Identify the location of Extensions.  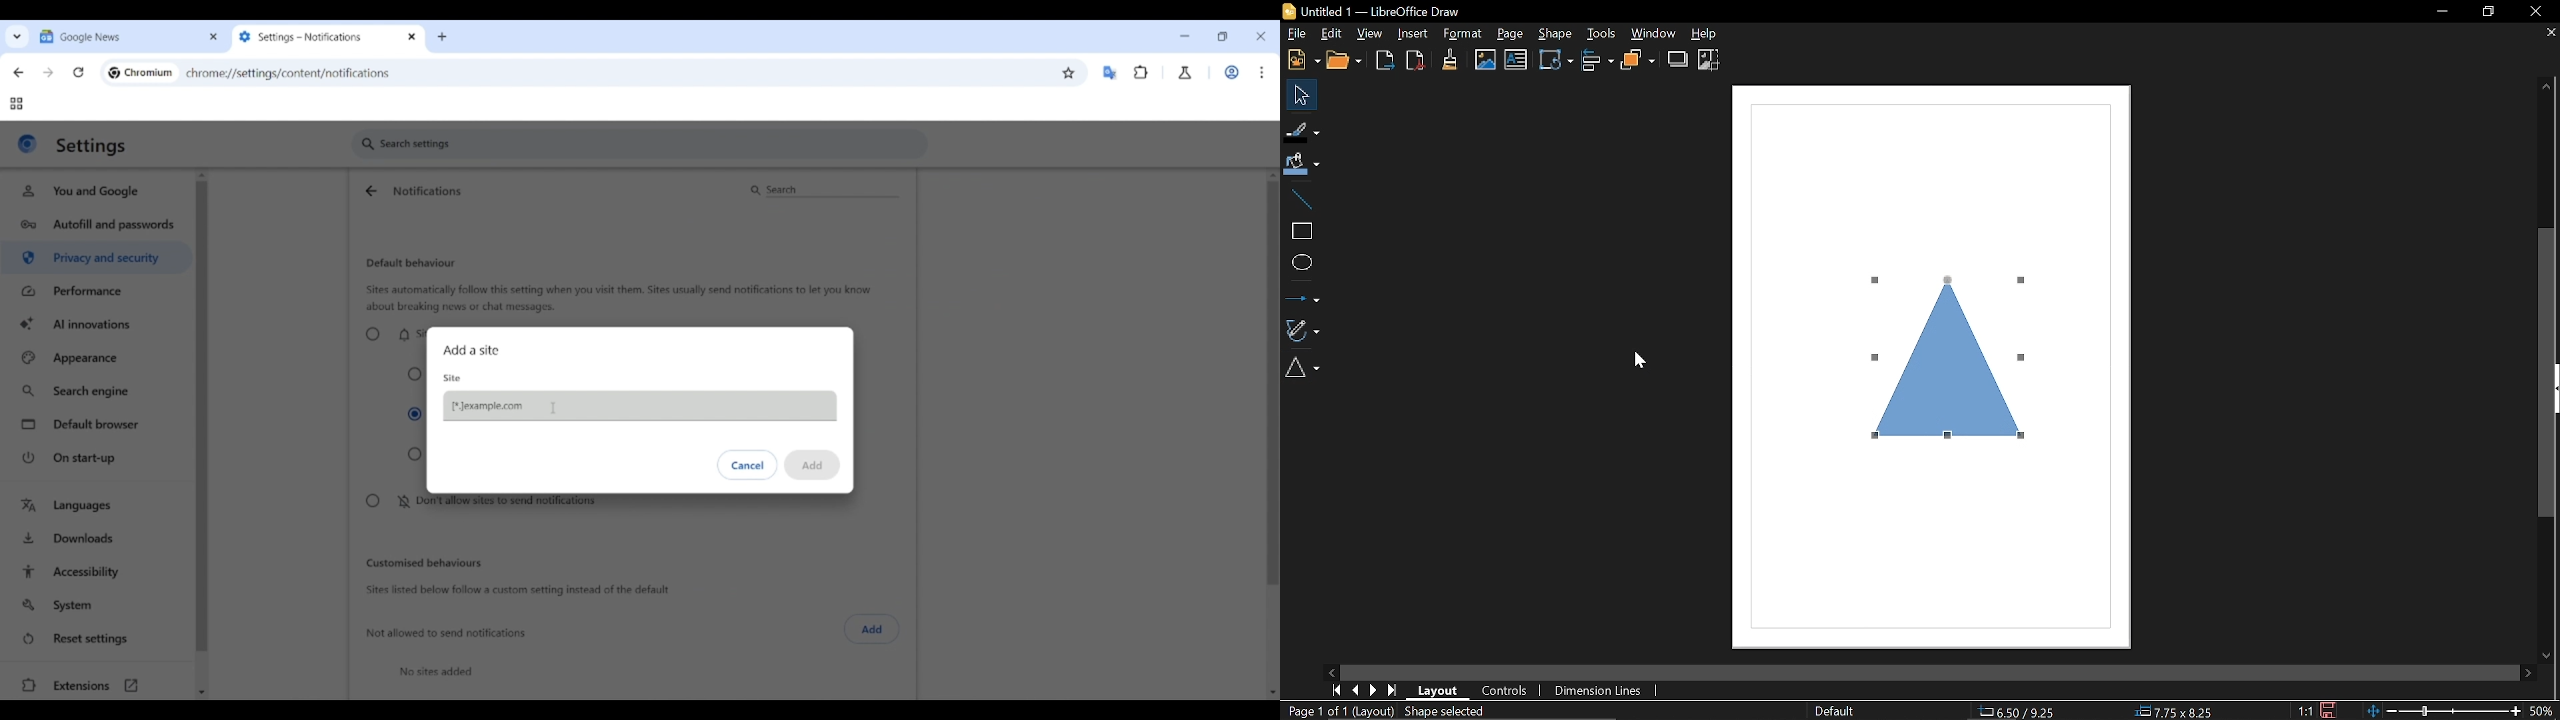
(95, 685).